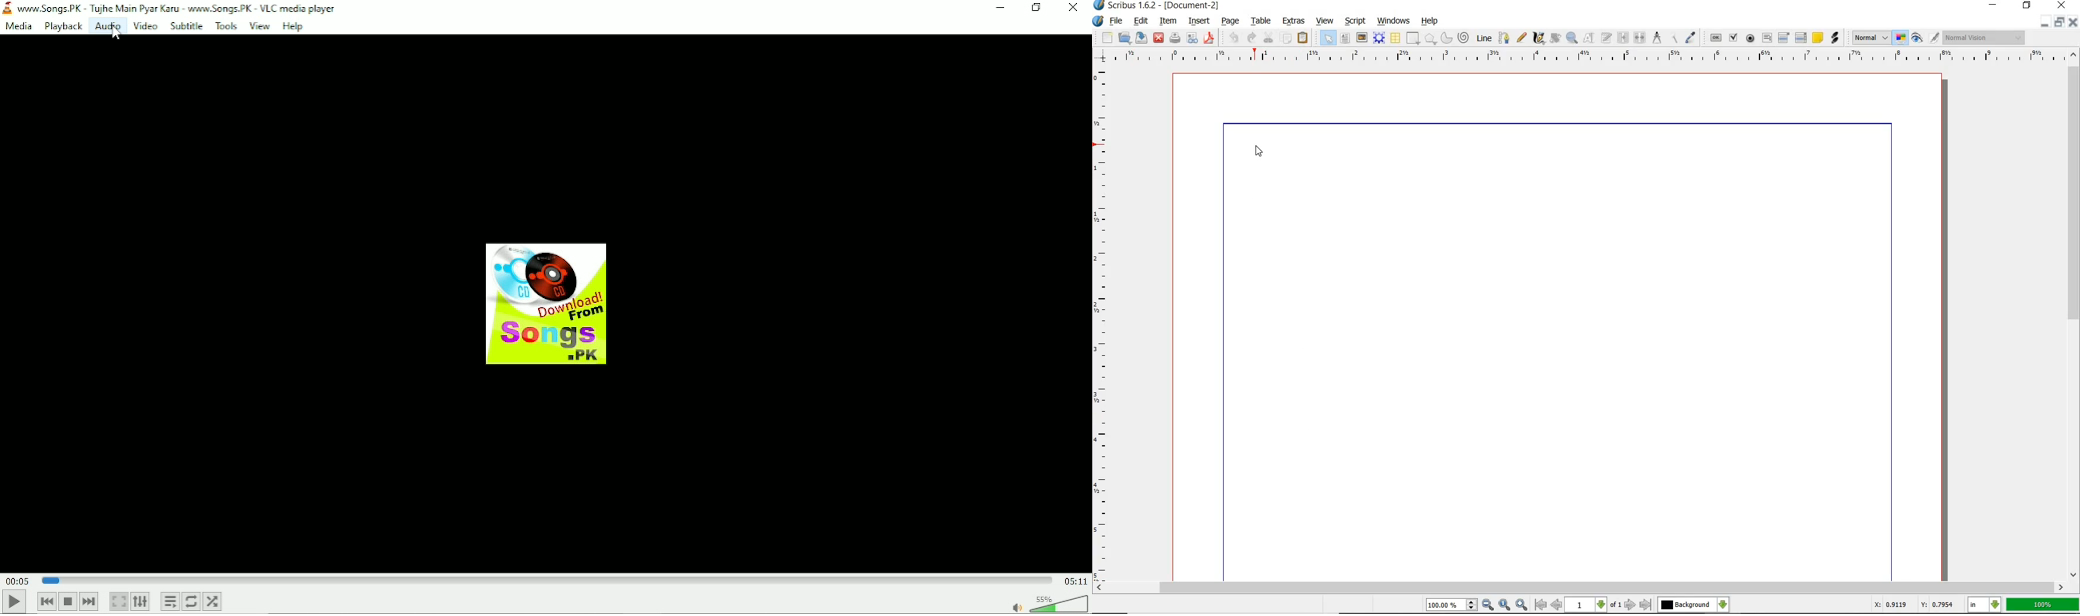 This screenshot has width=2100, height=616. Describe the element at coordinates (2074, 22) in the screenshot. I see `close` at that location.